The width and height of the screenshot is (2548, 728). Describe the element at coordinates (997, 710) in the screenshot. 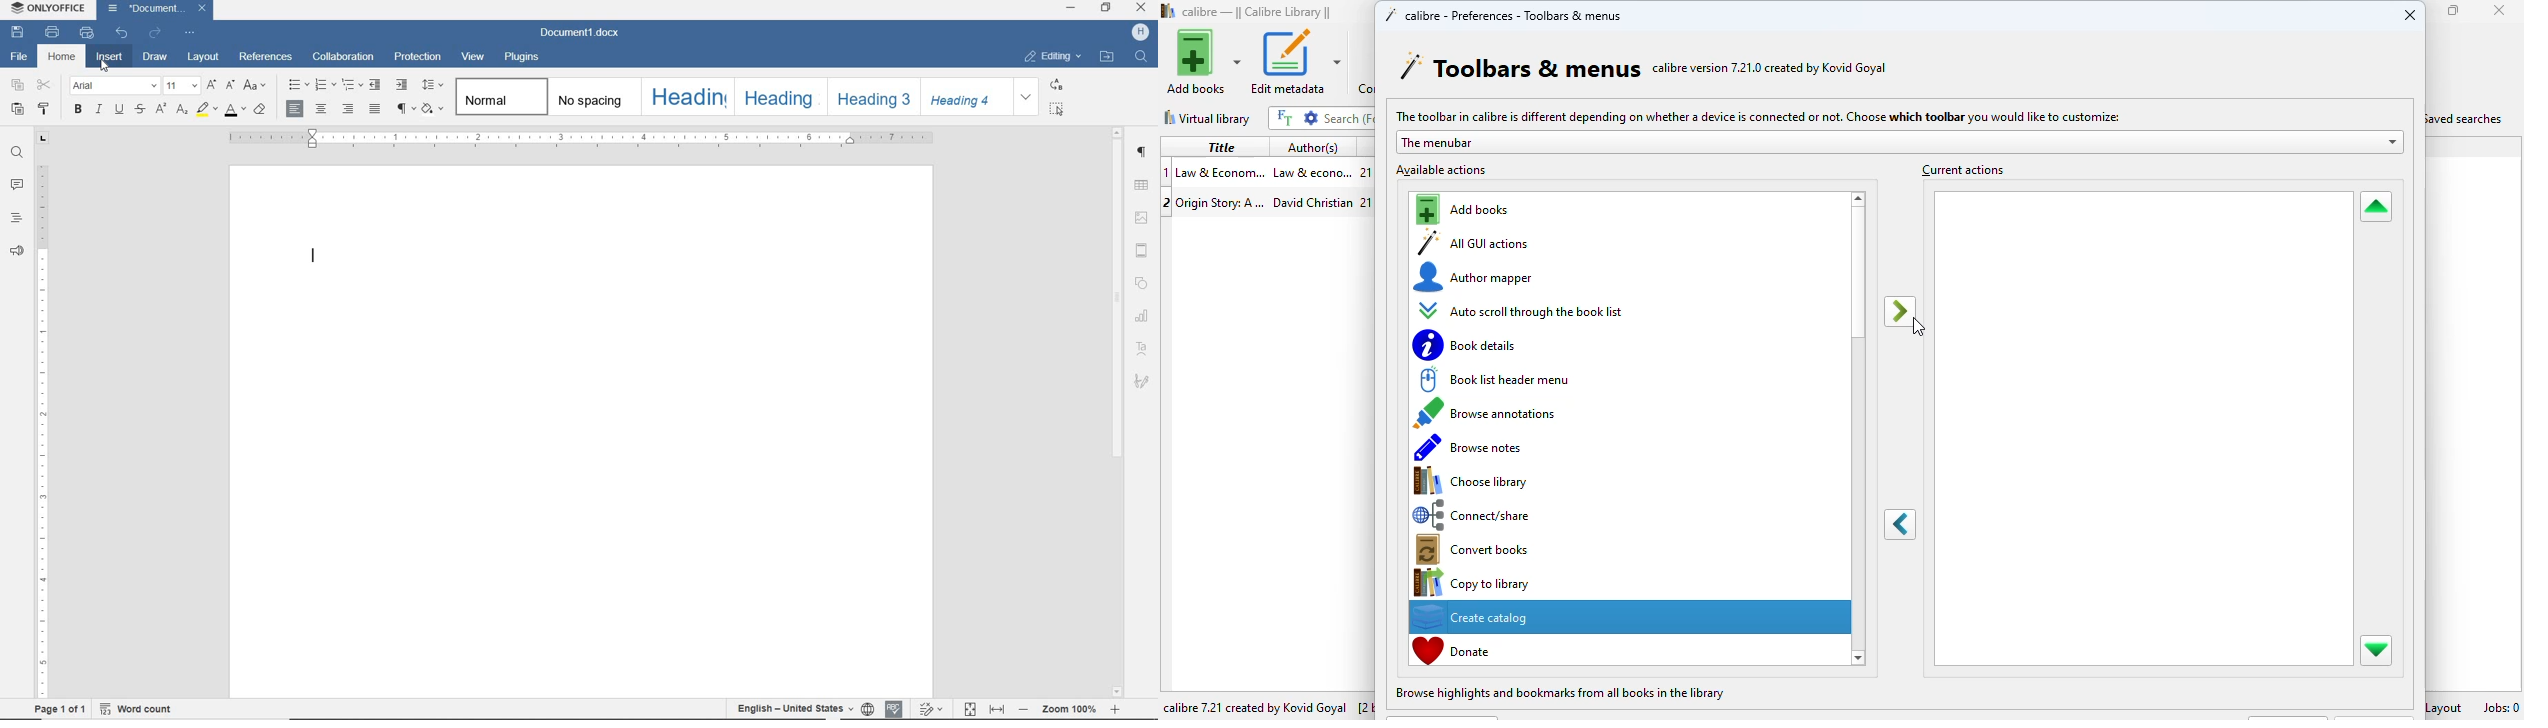

I see `fit to width` at that location.